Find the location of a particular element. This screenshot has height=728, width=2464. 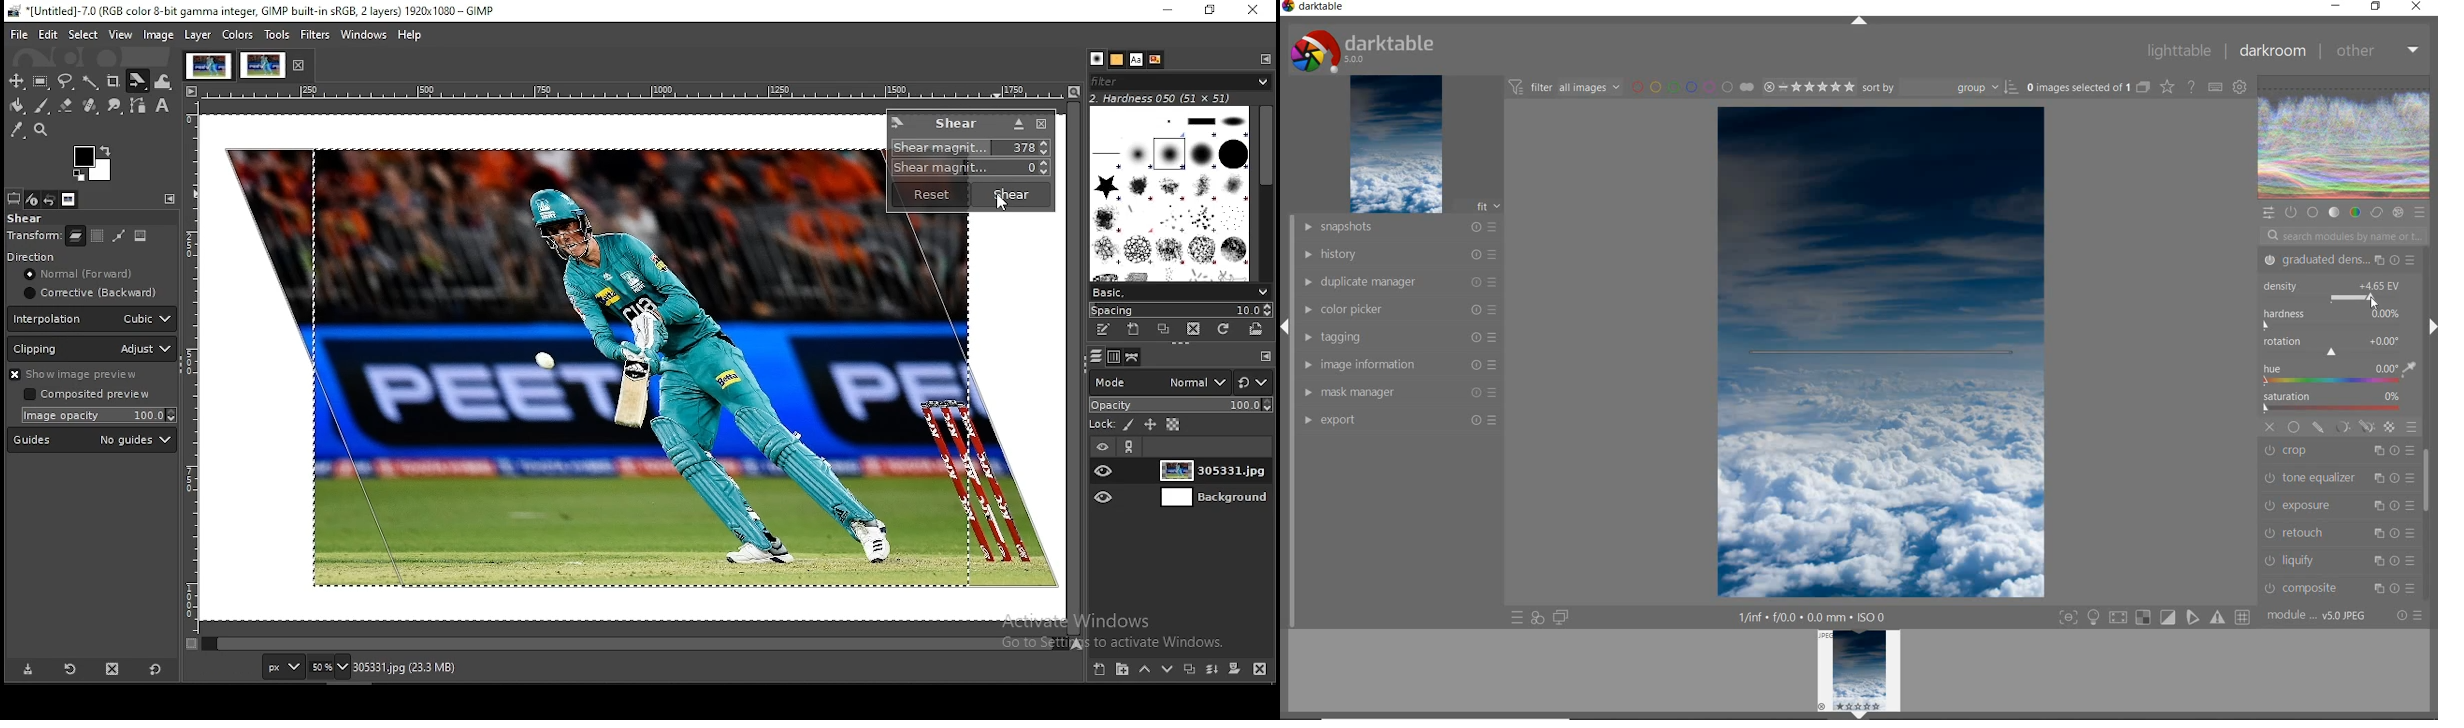

create a new brush is located at coordinates (1132, 329).